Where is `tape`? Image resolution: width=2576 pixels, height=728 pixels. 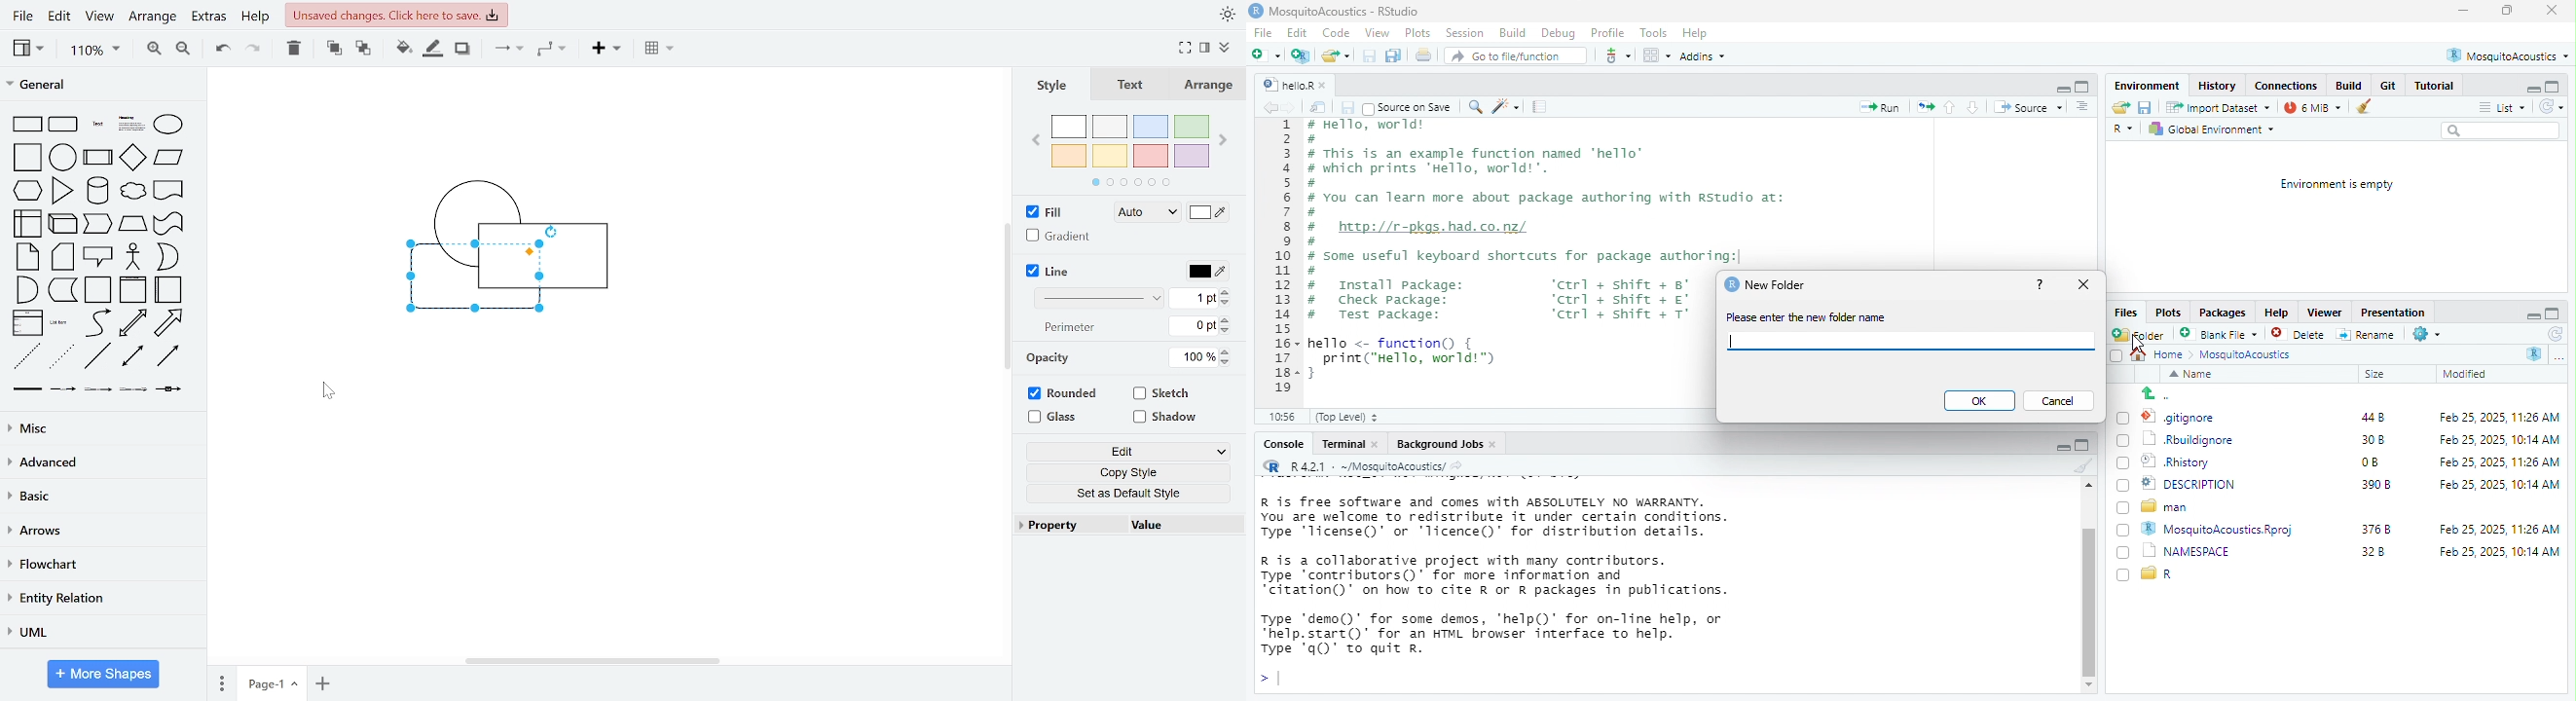 tape is located at coordinates (168, 225).